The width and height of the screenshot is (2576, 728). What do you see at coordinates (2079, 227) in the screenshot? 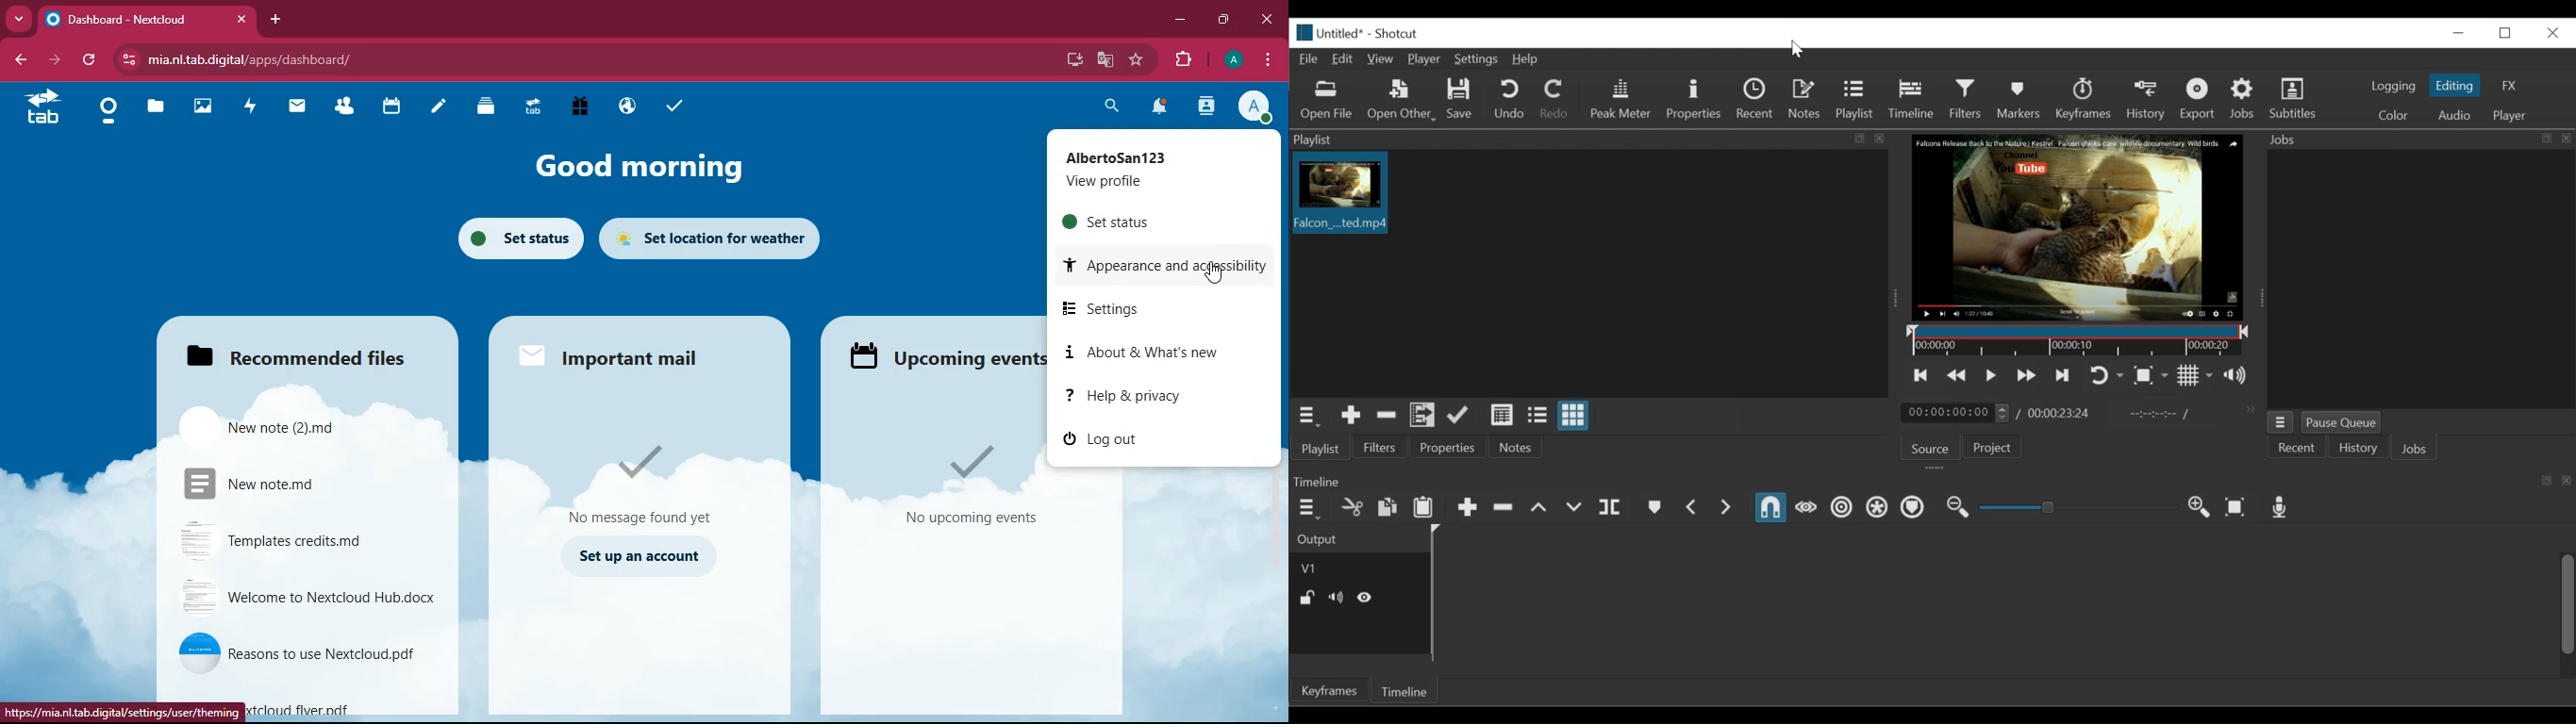
I see `Media Viewer` at bounding box center [2079, 227].